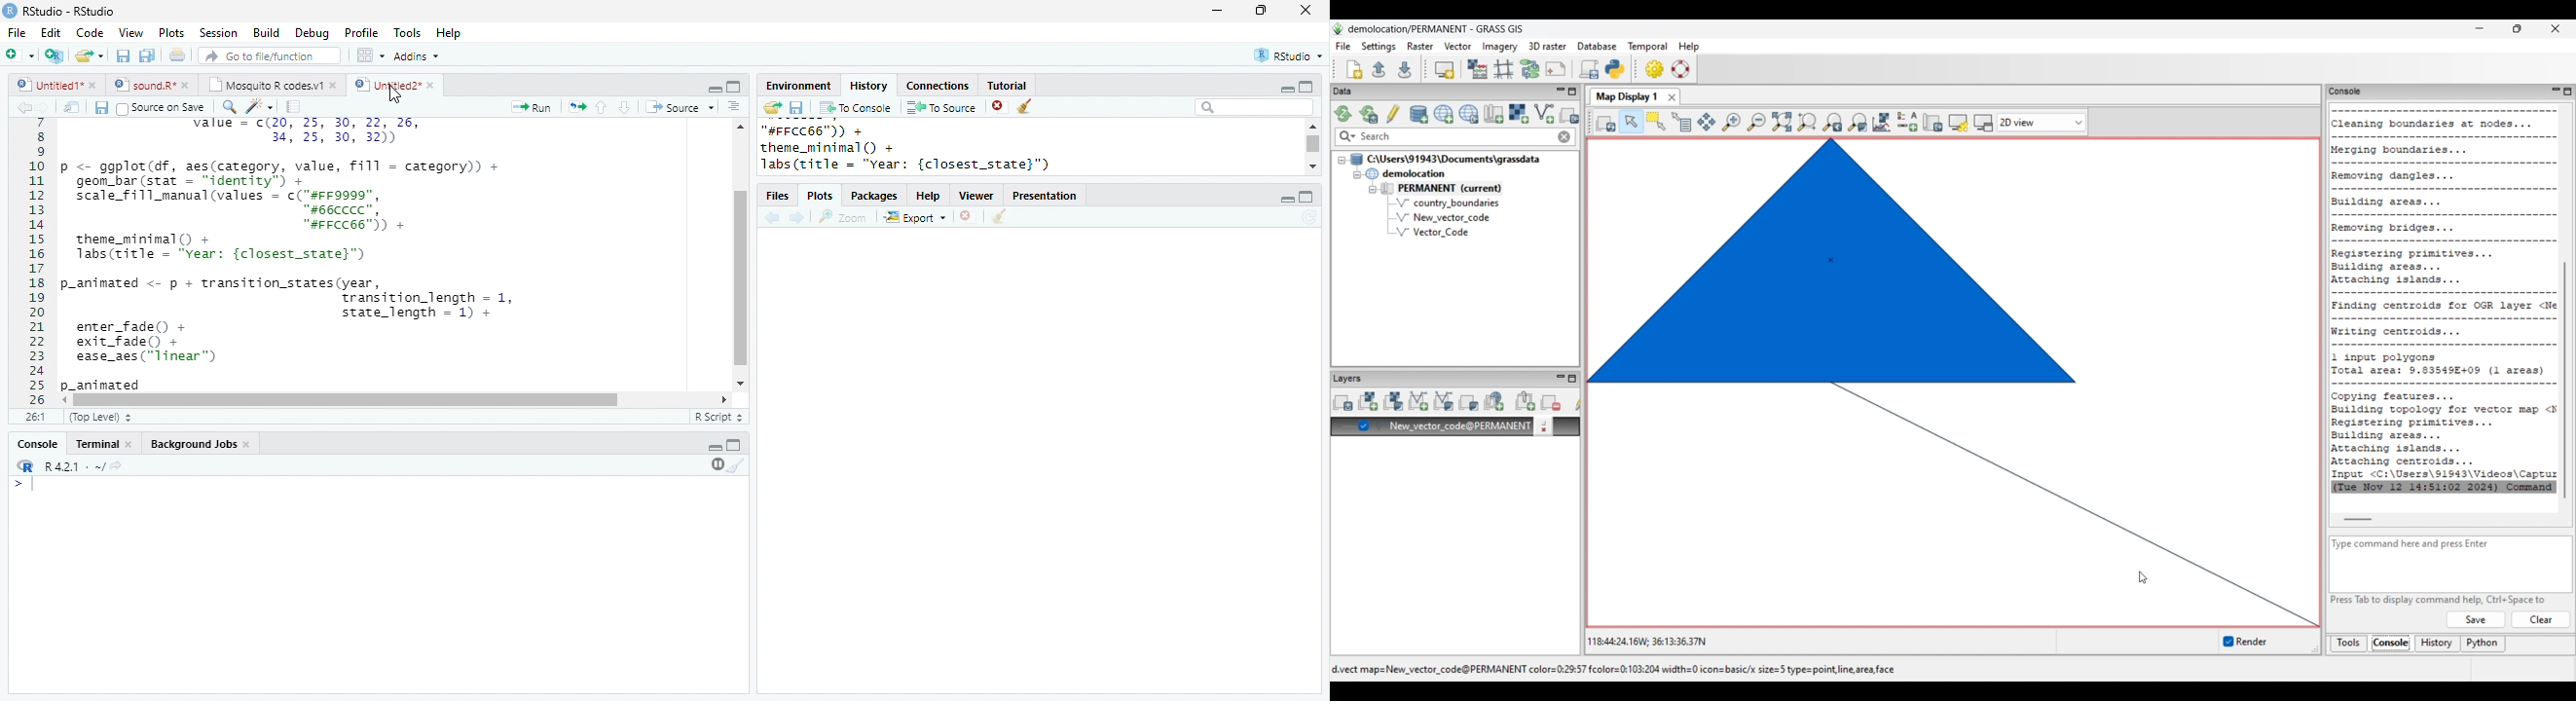  What do you see at coordinates (217, 33) in the screenshot?
I see `Session` at bounding box center [217, 33].